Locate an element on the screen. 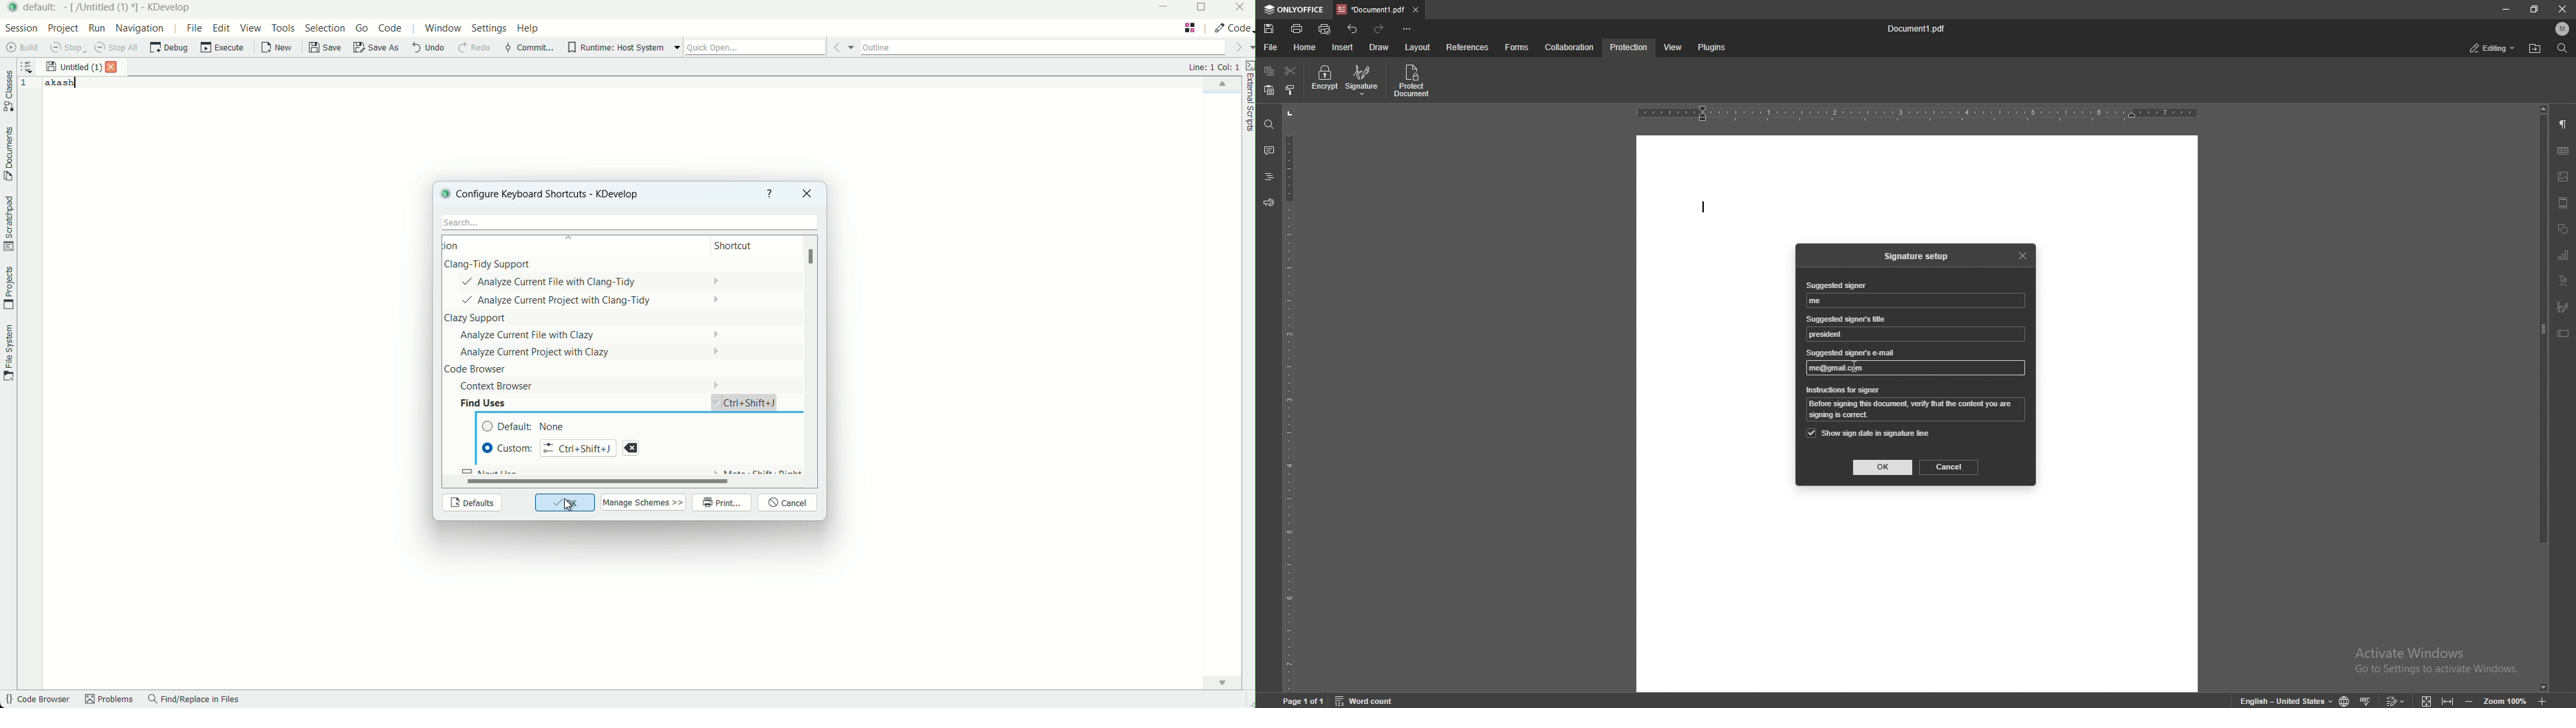 Image resolution: width=2576 pixels, height=728 pixels. home is located at coordinates (1307, 47).